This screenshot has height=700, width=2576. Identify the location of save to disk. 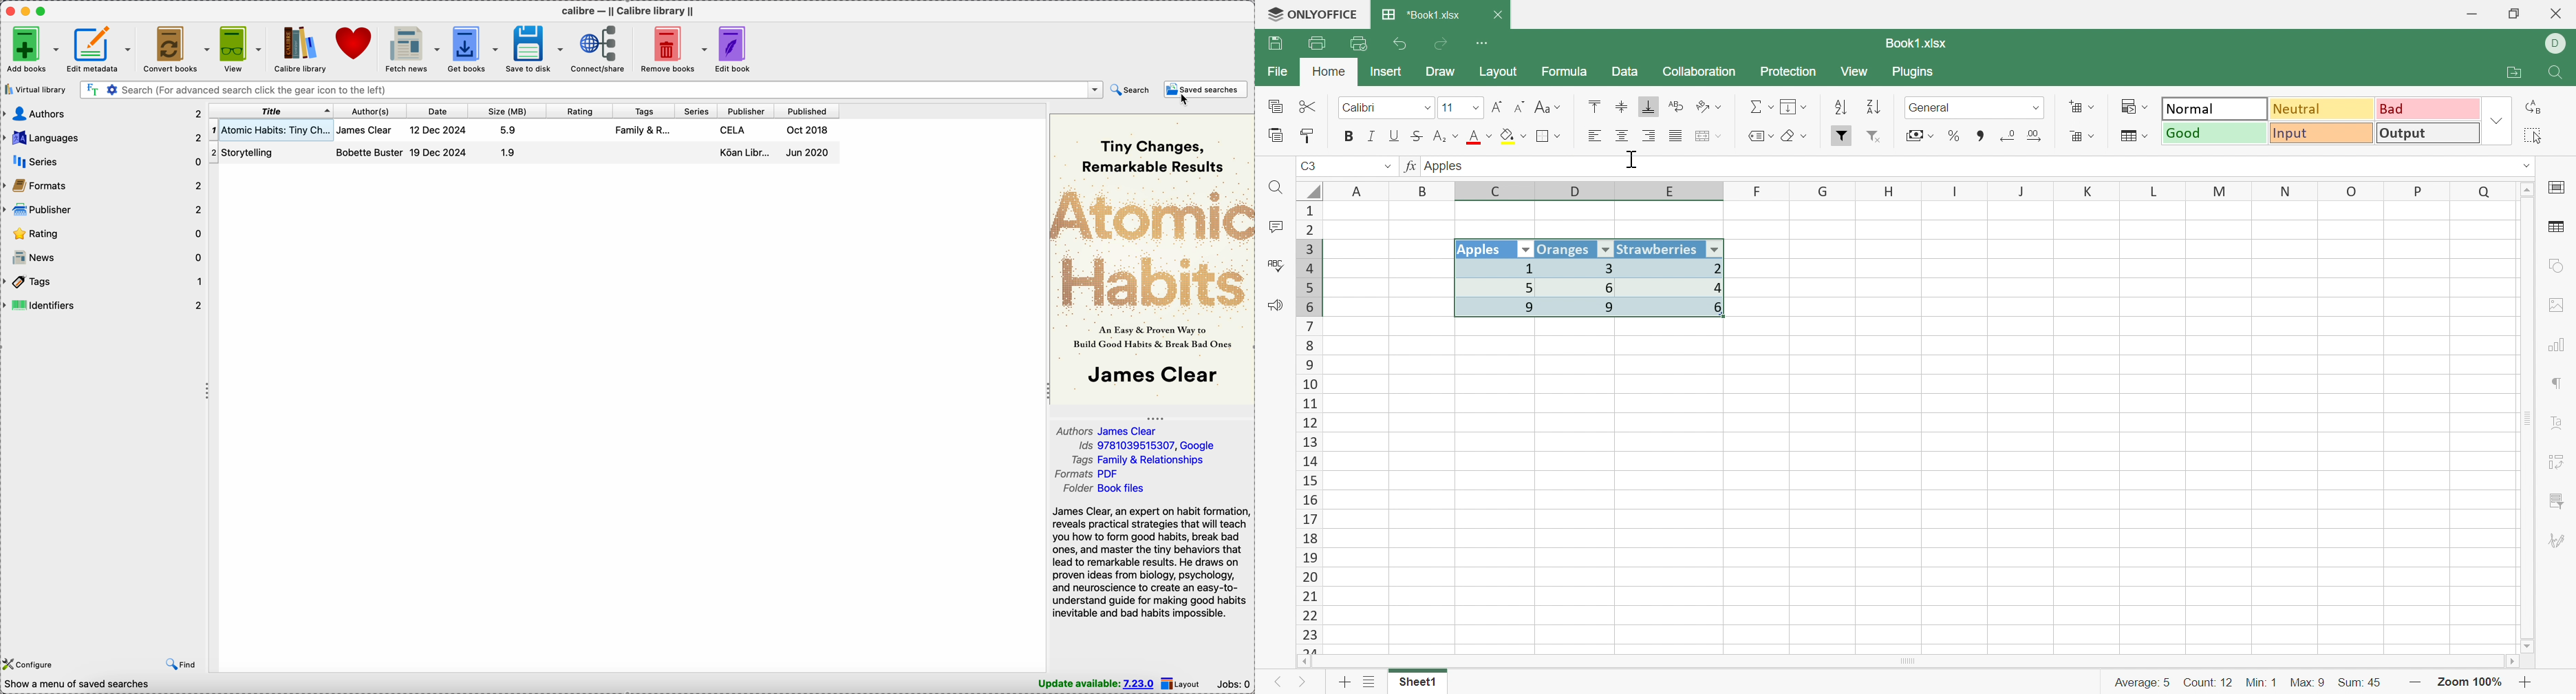
(535, 49).